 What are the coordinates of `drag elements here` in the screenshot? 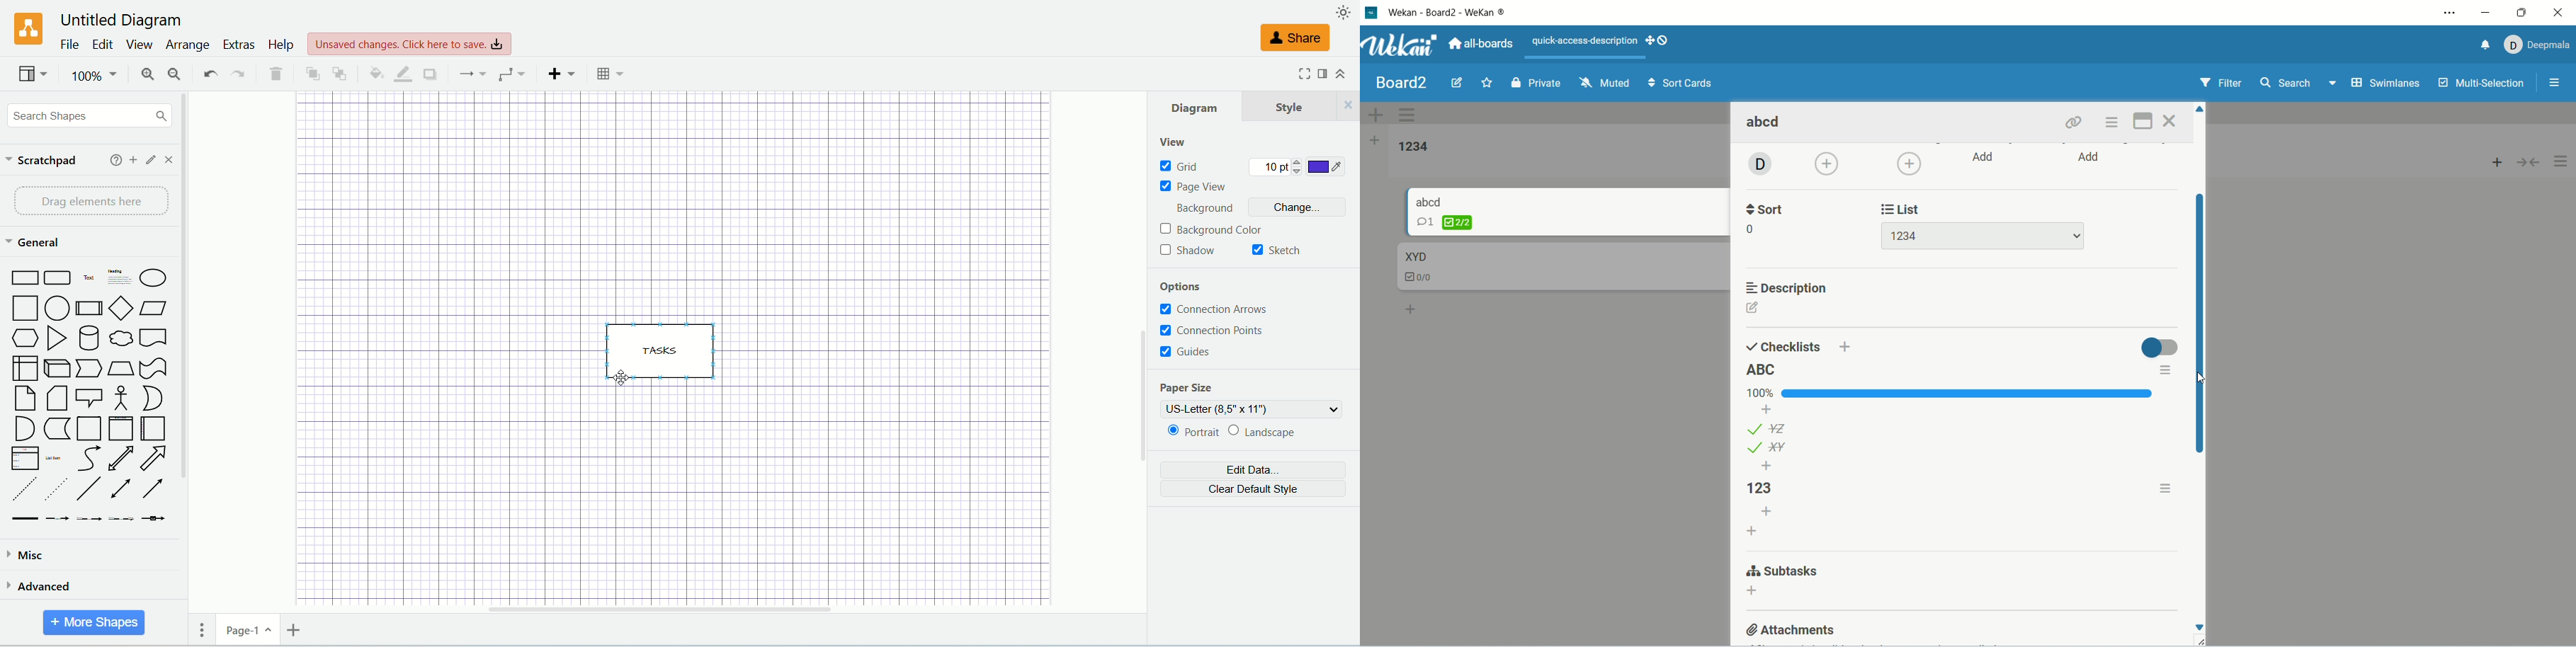 It's located at (87, 202).